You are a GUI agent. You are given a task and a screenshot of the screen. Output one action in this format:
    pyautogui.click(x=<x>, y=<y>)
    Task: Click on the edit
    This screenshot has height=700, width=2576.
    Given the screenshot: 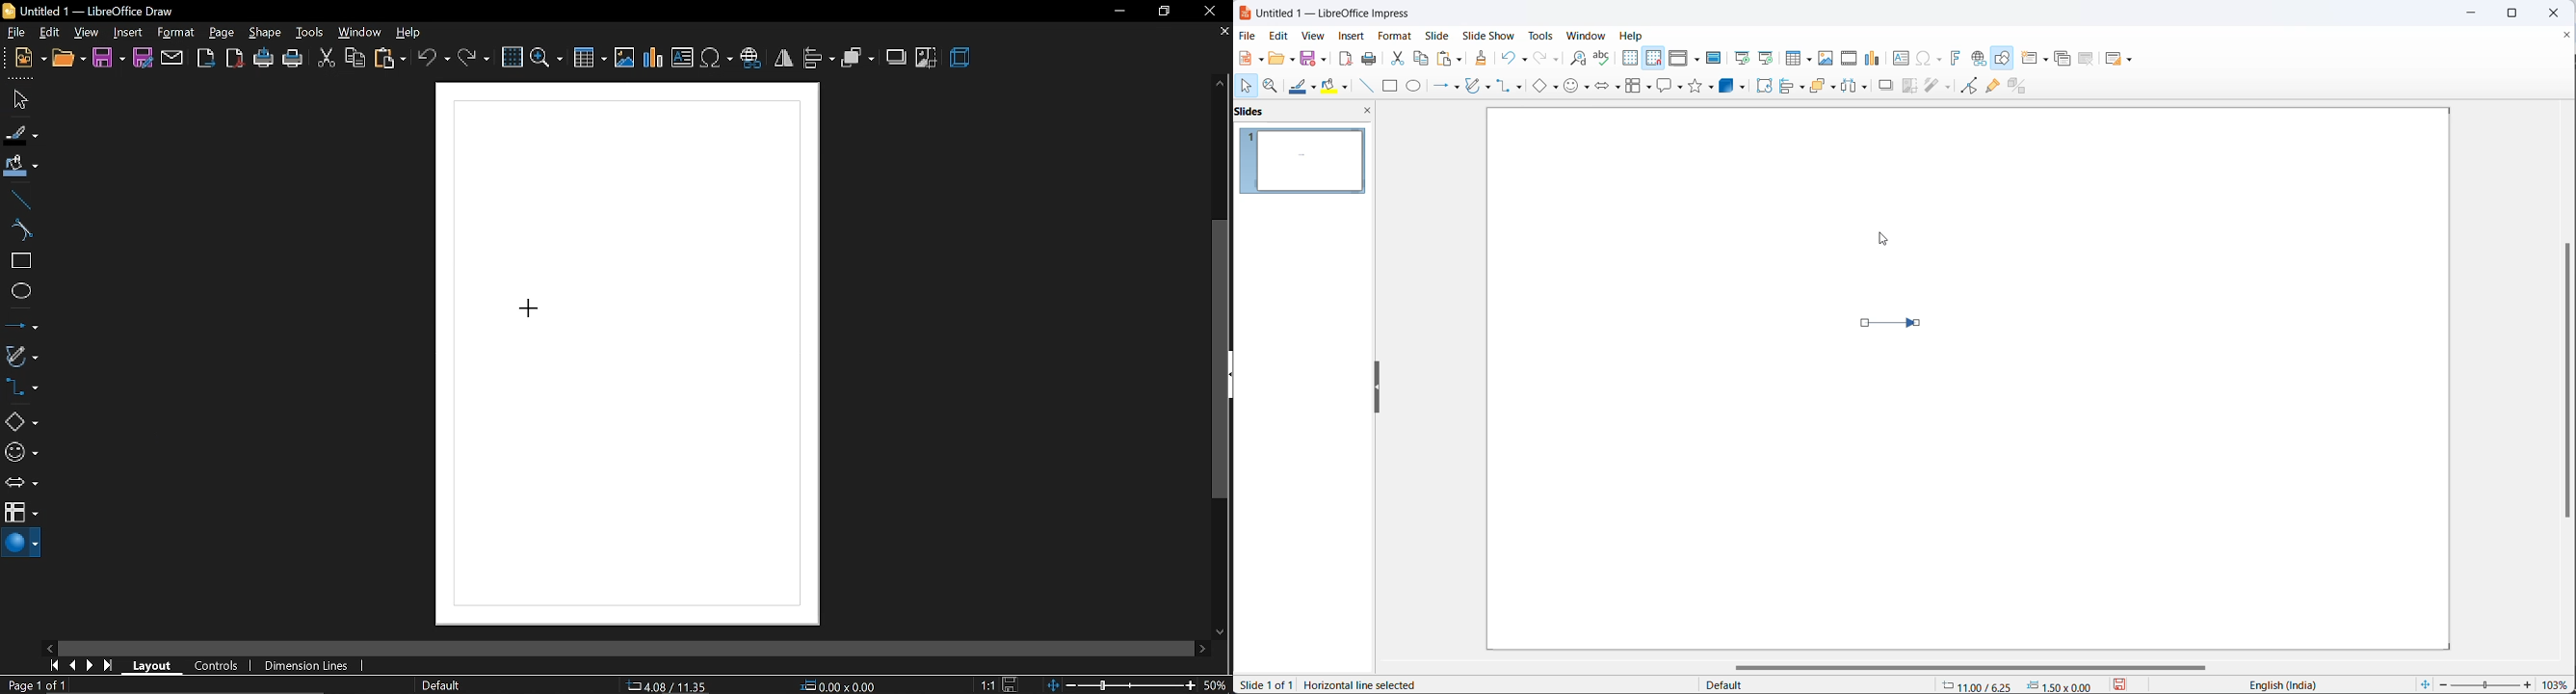 What is the action you would take?
    pyautogui.click(x=50, y=32)
    